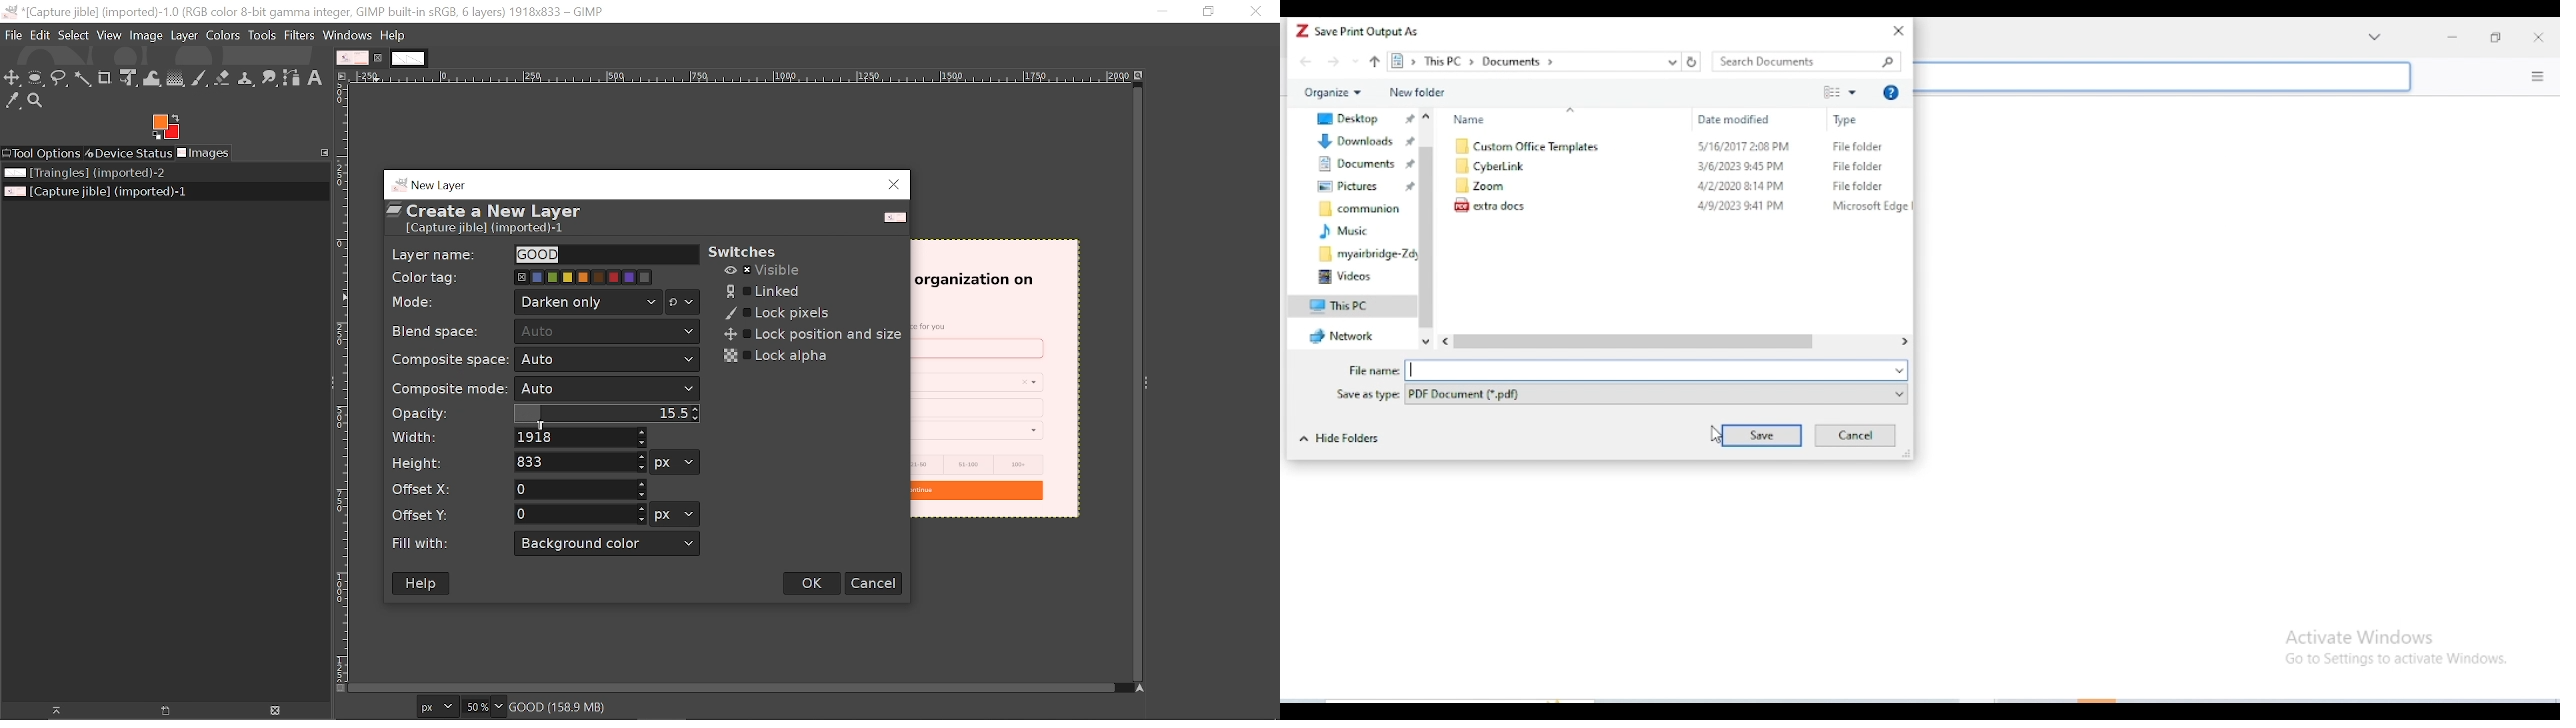 The image size is (2576, 728). Describe the element at coordinates (1429, 229) in the screenshot. I see `vertical scroll bar` at that location.